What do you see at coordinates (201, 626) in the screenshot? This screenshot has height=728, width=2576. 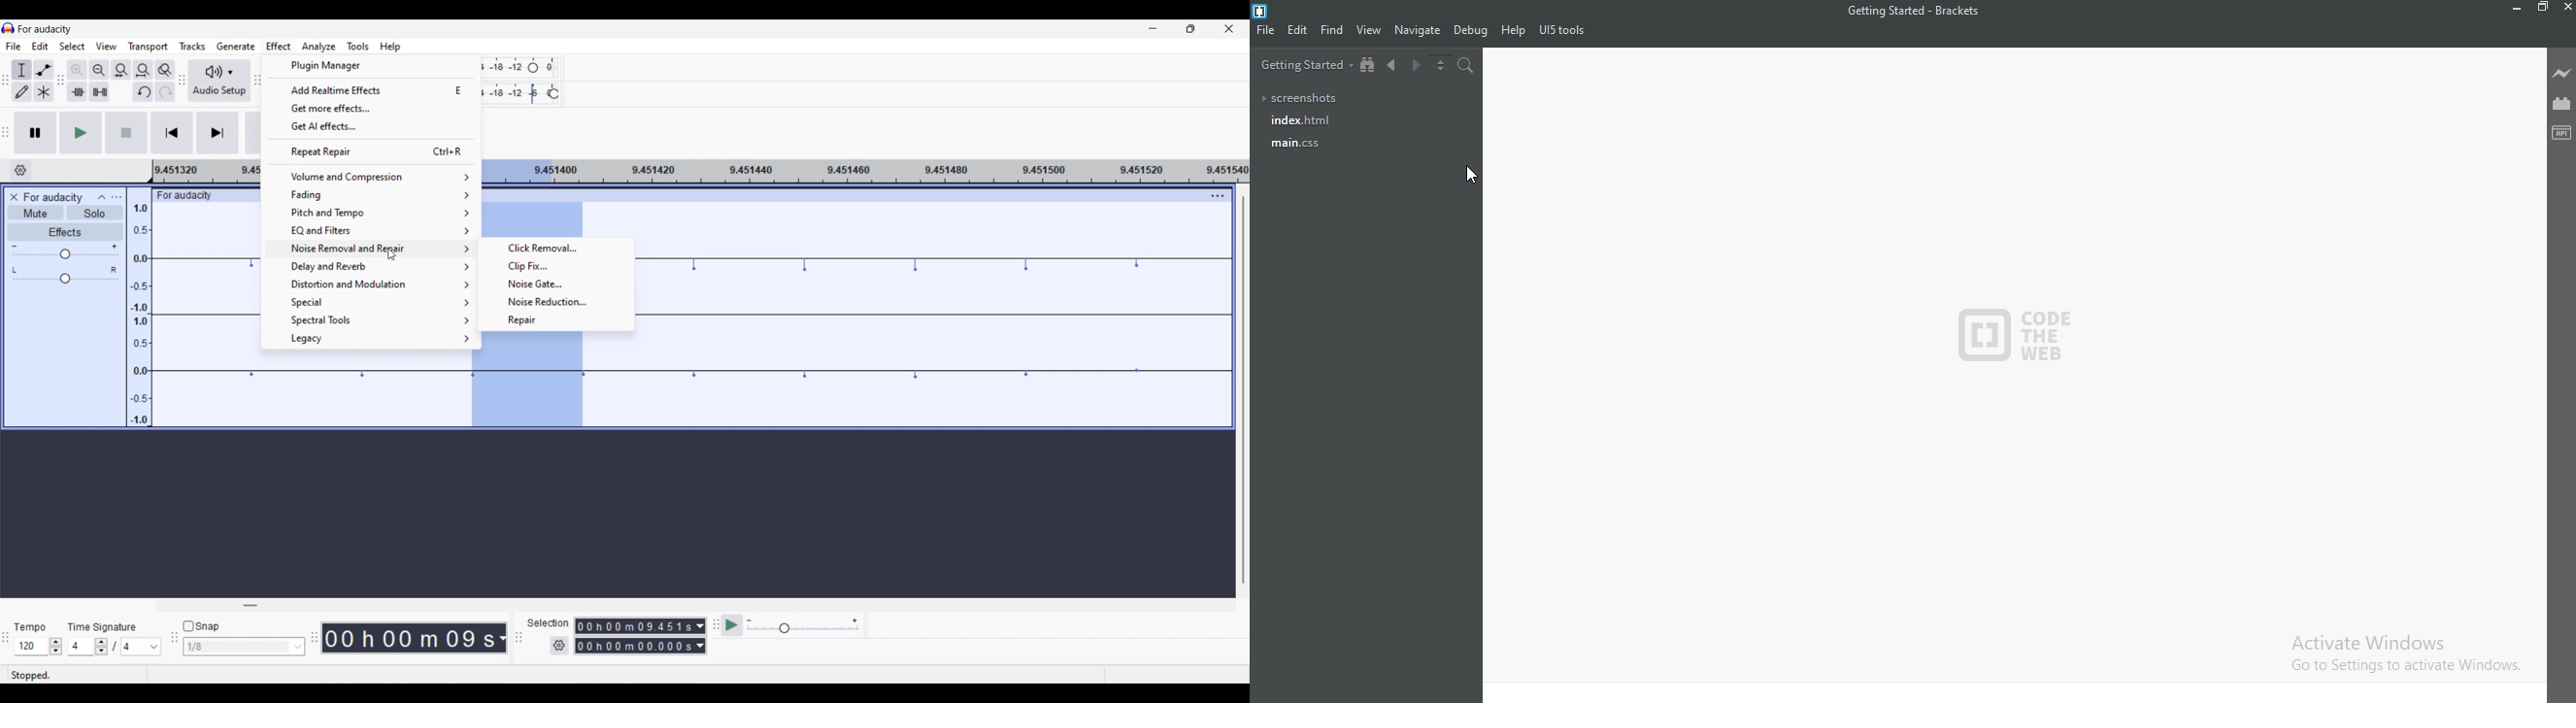 I see `Snap toggle` at bounding box center [201, 626].